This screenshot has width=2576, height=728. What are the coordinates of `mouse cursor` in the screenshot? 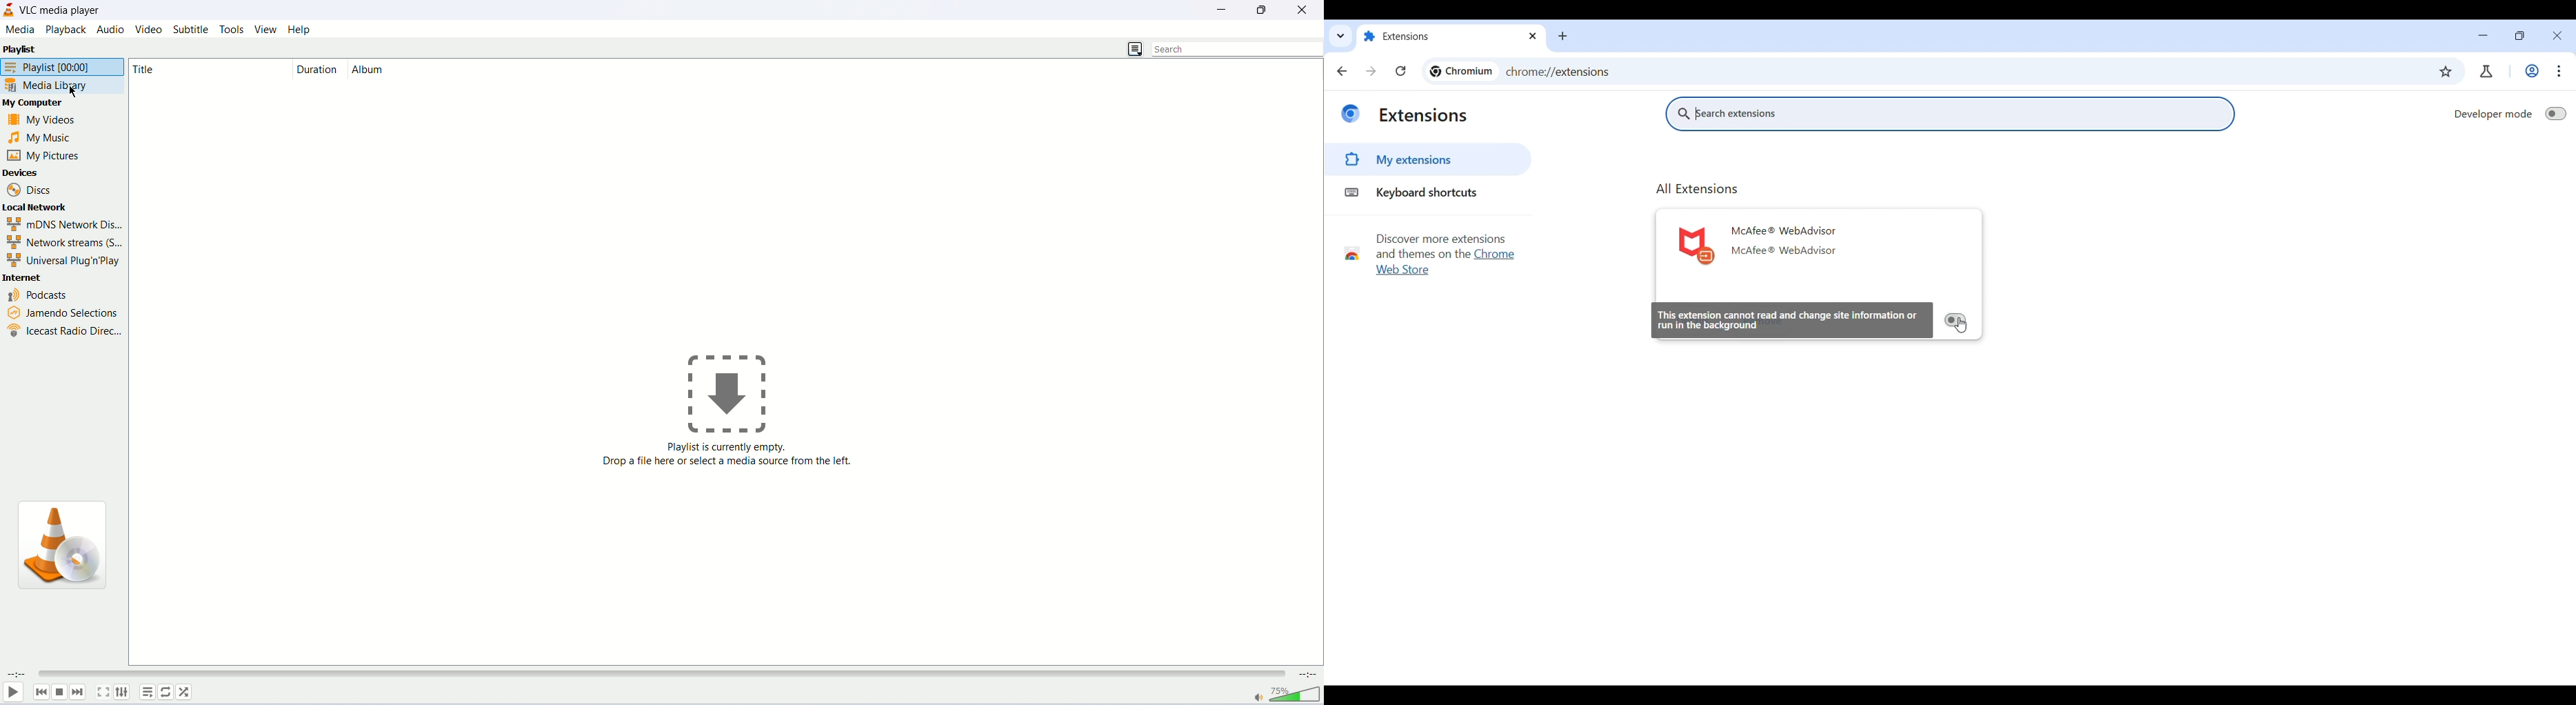 It's located at (72, 92).